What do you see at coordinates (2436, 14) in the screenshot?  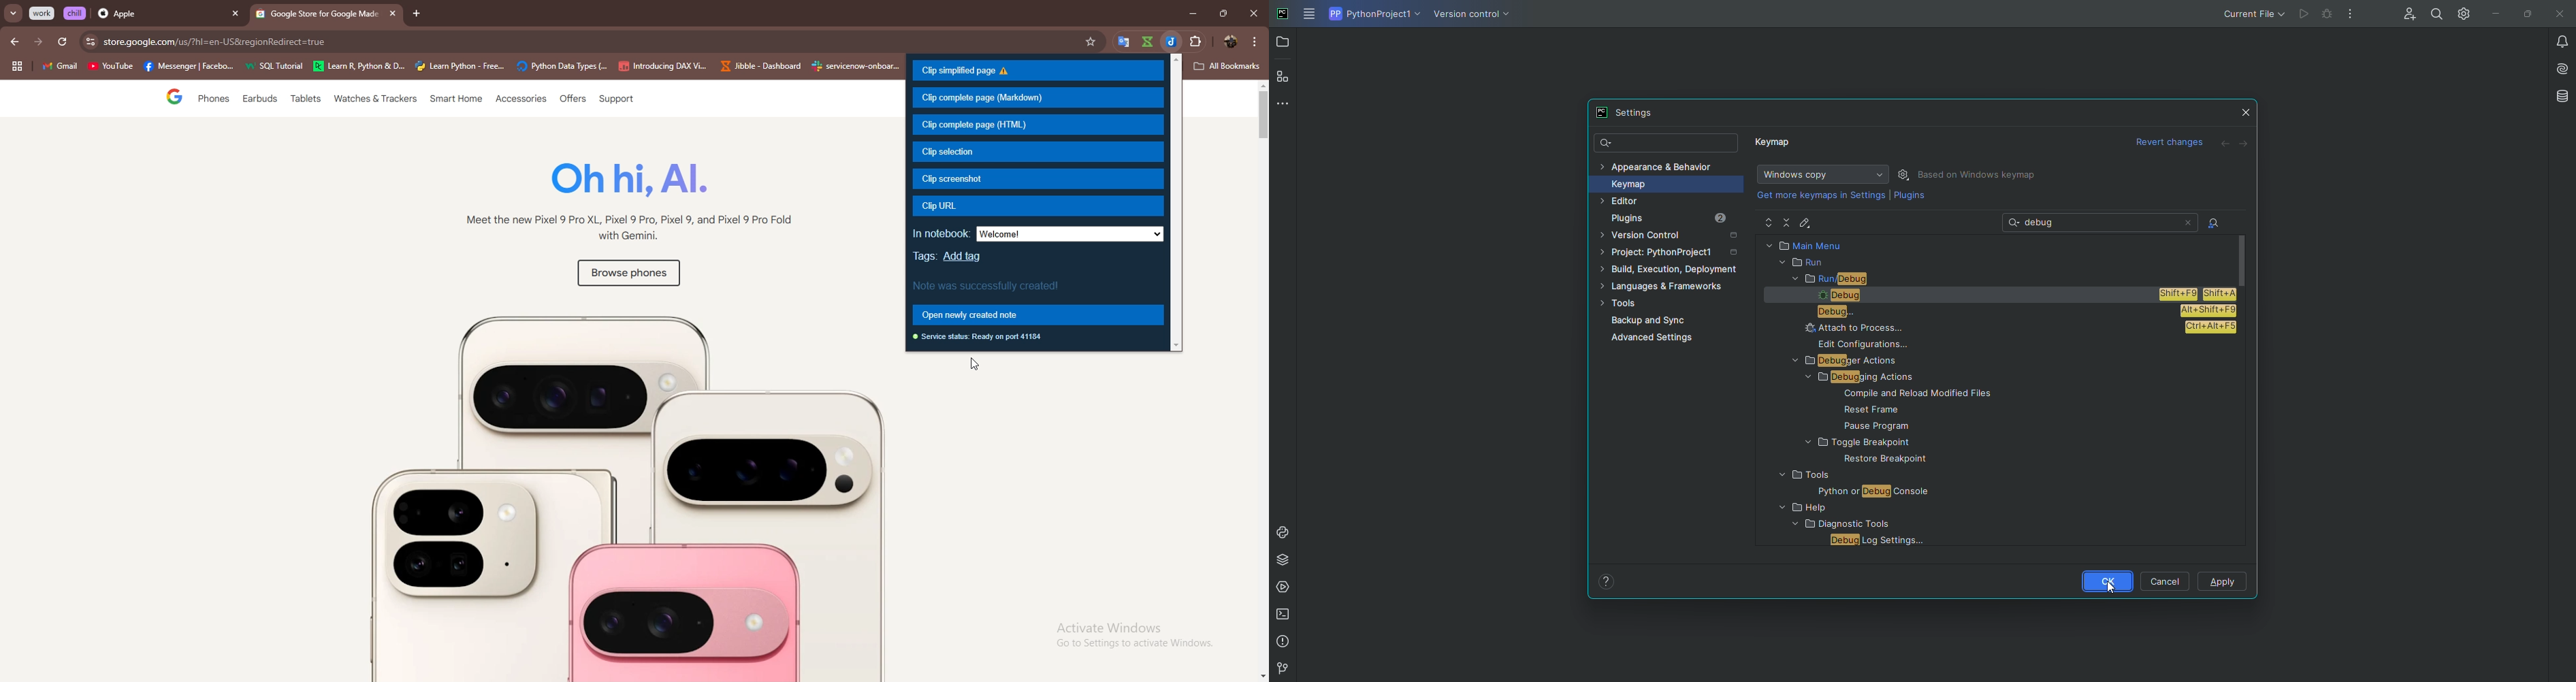 I see `Find` at bounding box center [2436, 14].